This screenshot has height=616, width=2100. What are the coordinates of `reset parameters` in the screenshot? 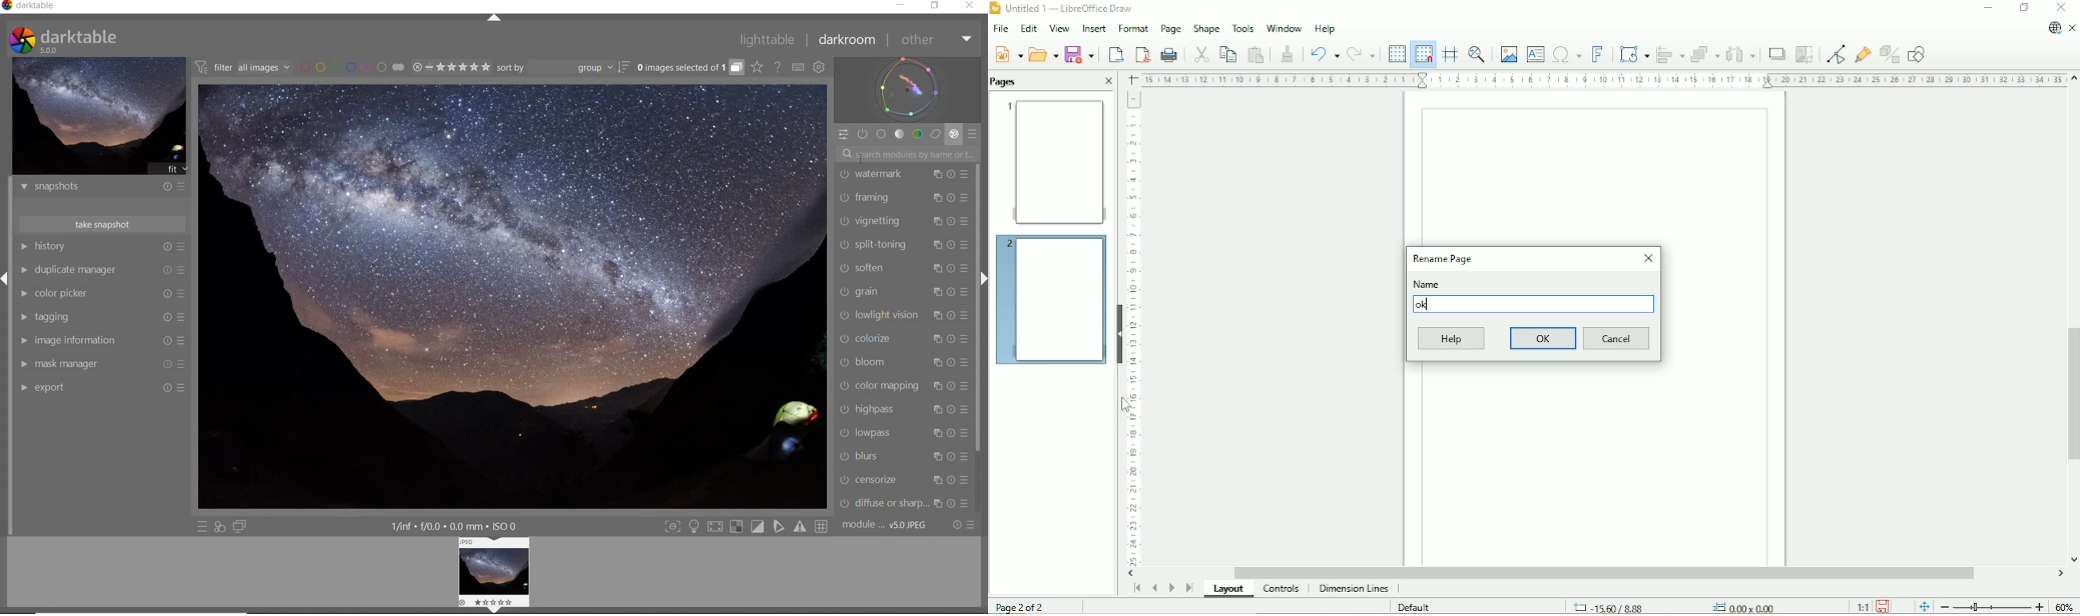 It's located at (950, 456).